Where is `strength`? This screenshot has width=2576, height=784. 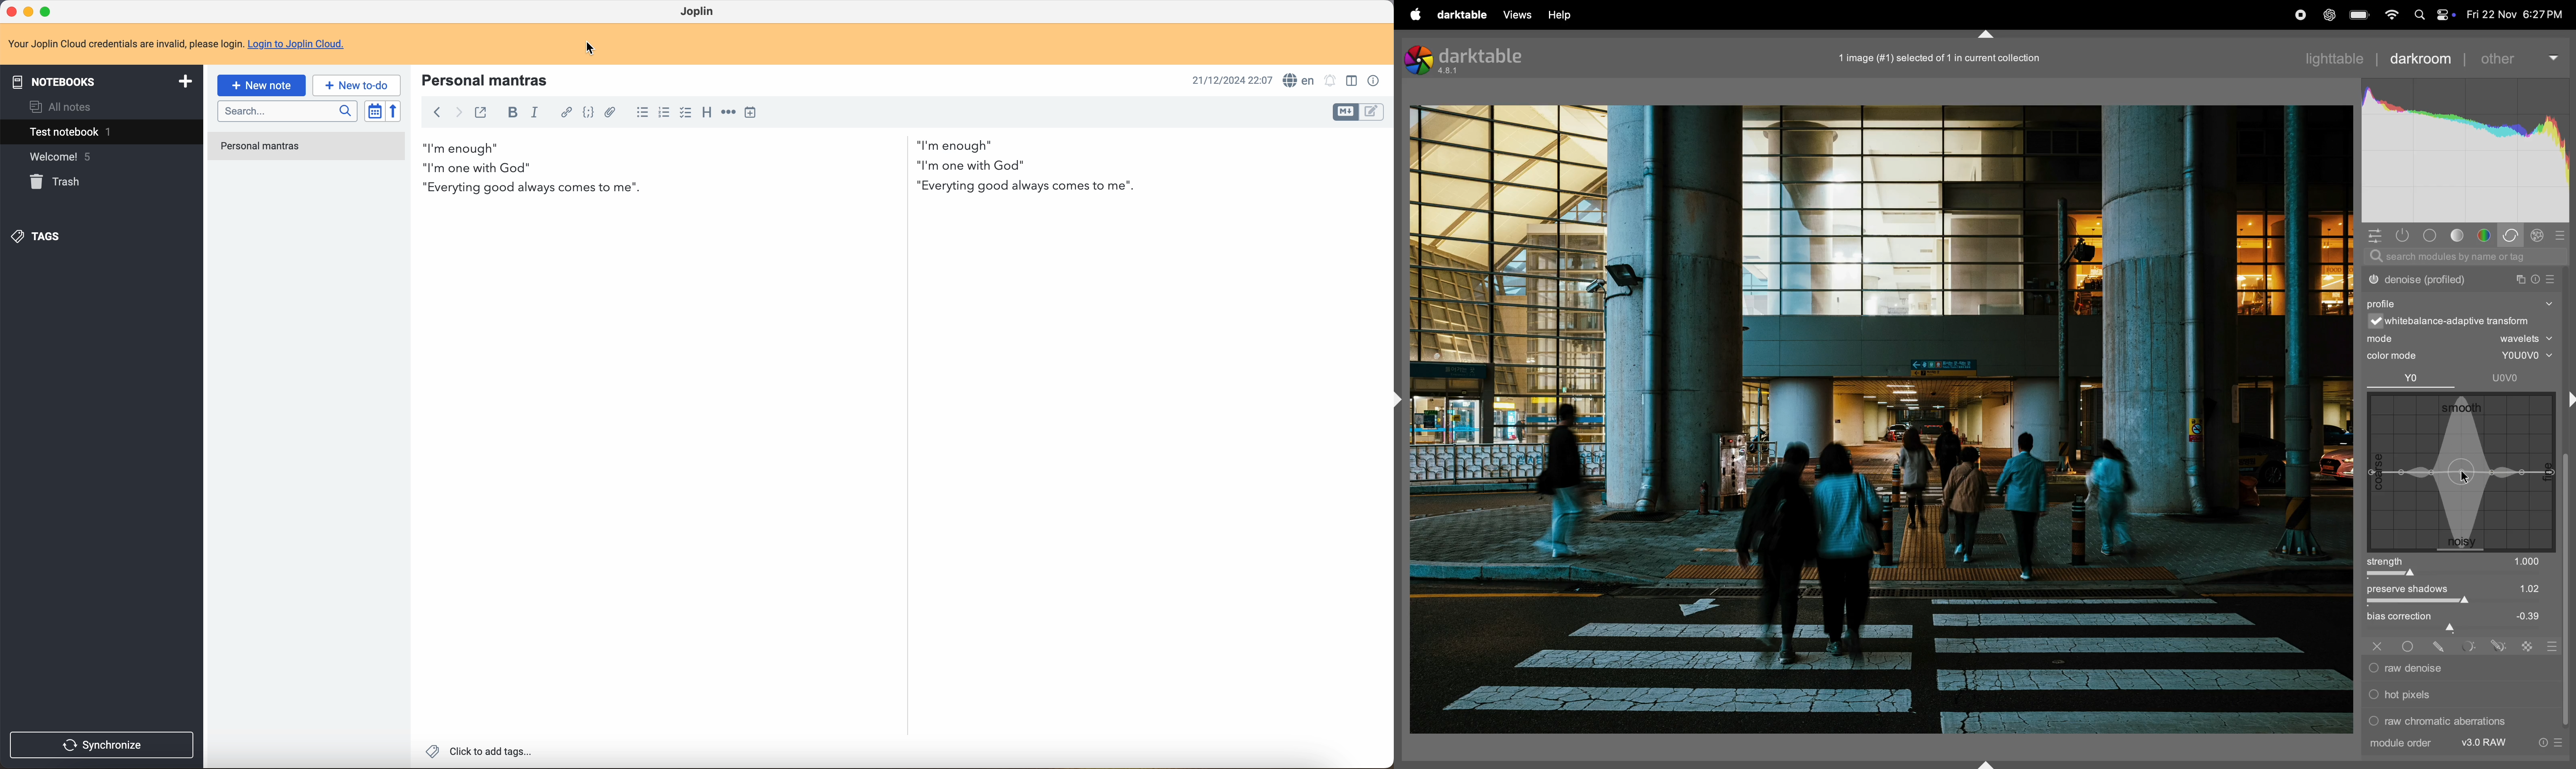 strength is located at coordinates (2463, 567).